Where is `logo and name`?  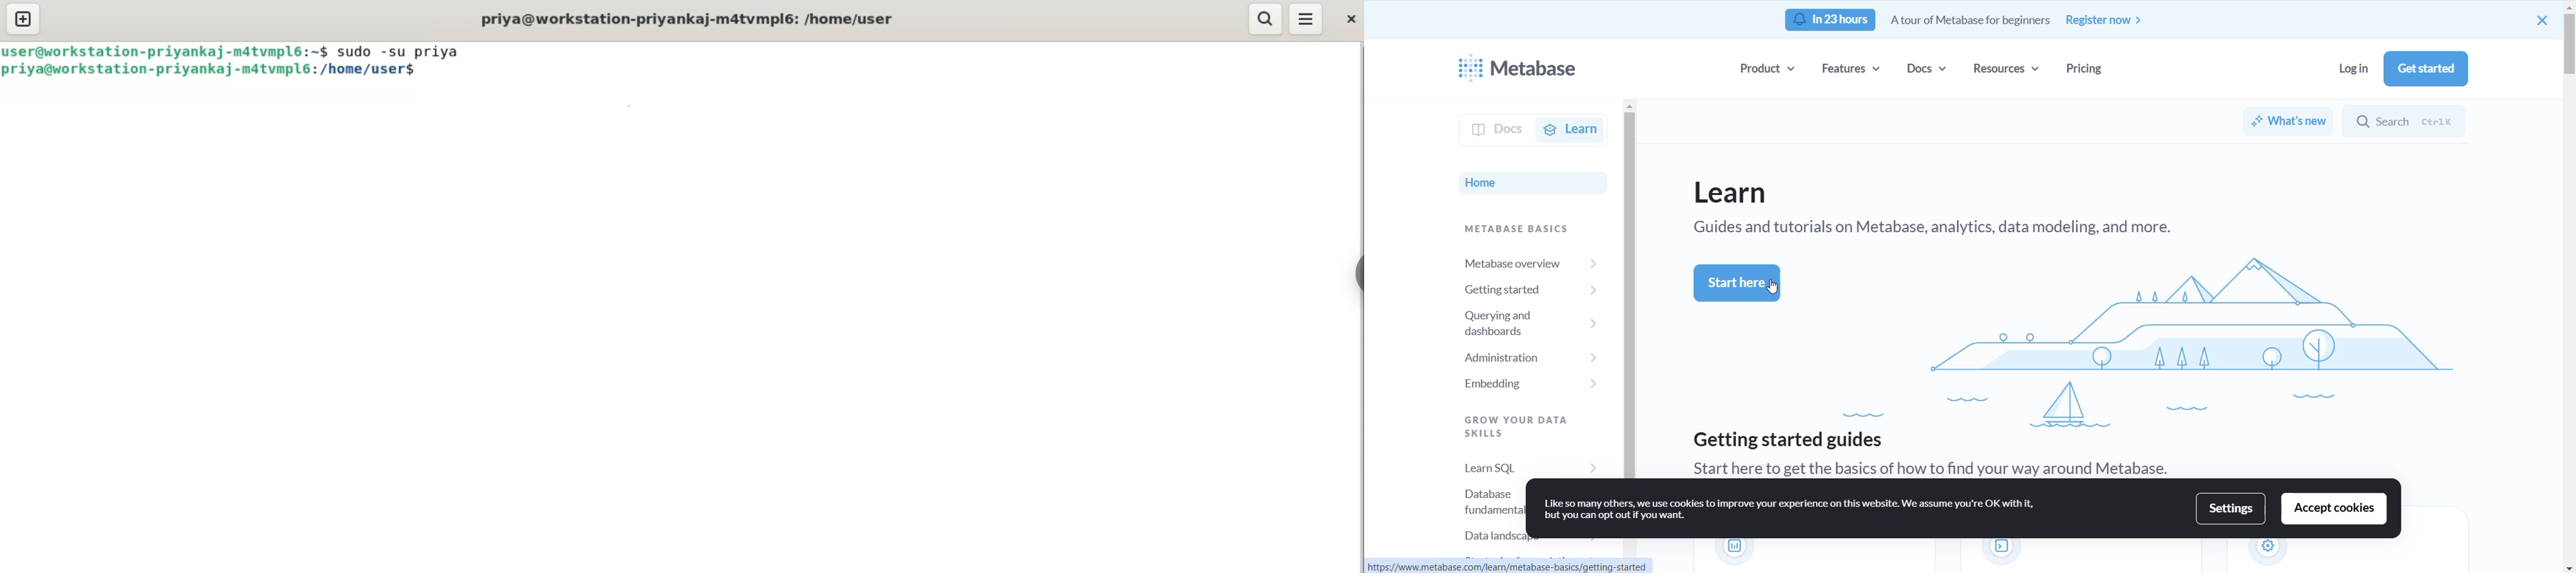 logo and name is located at coordinates (1530, 69).